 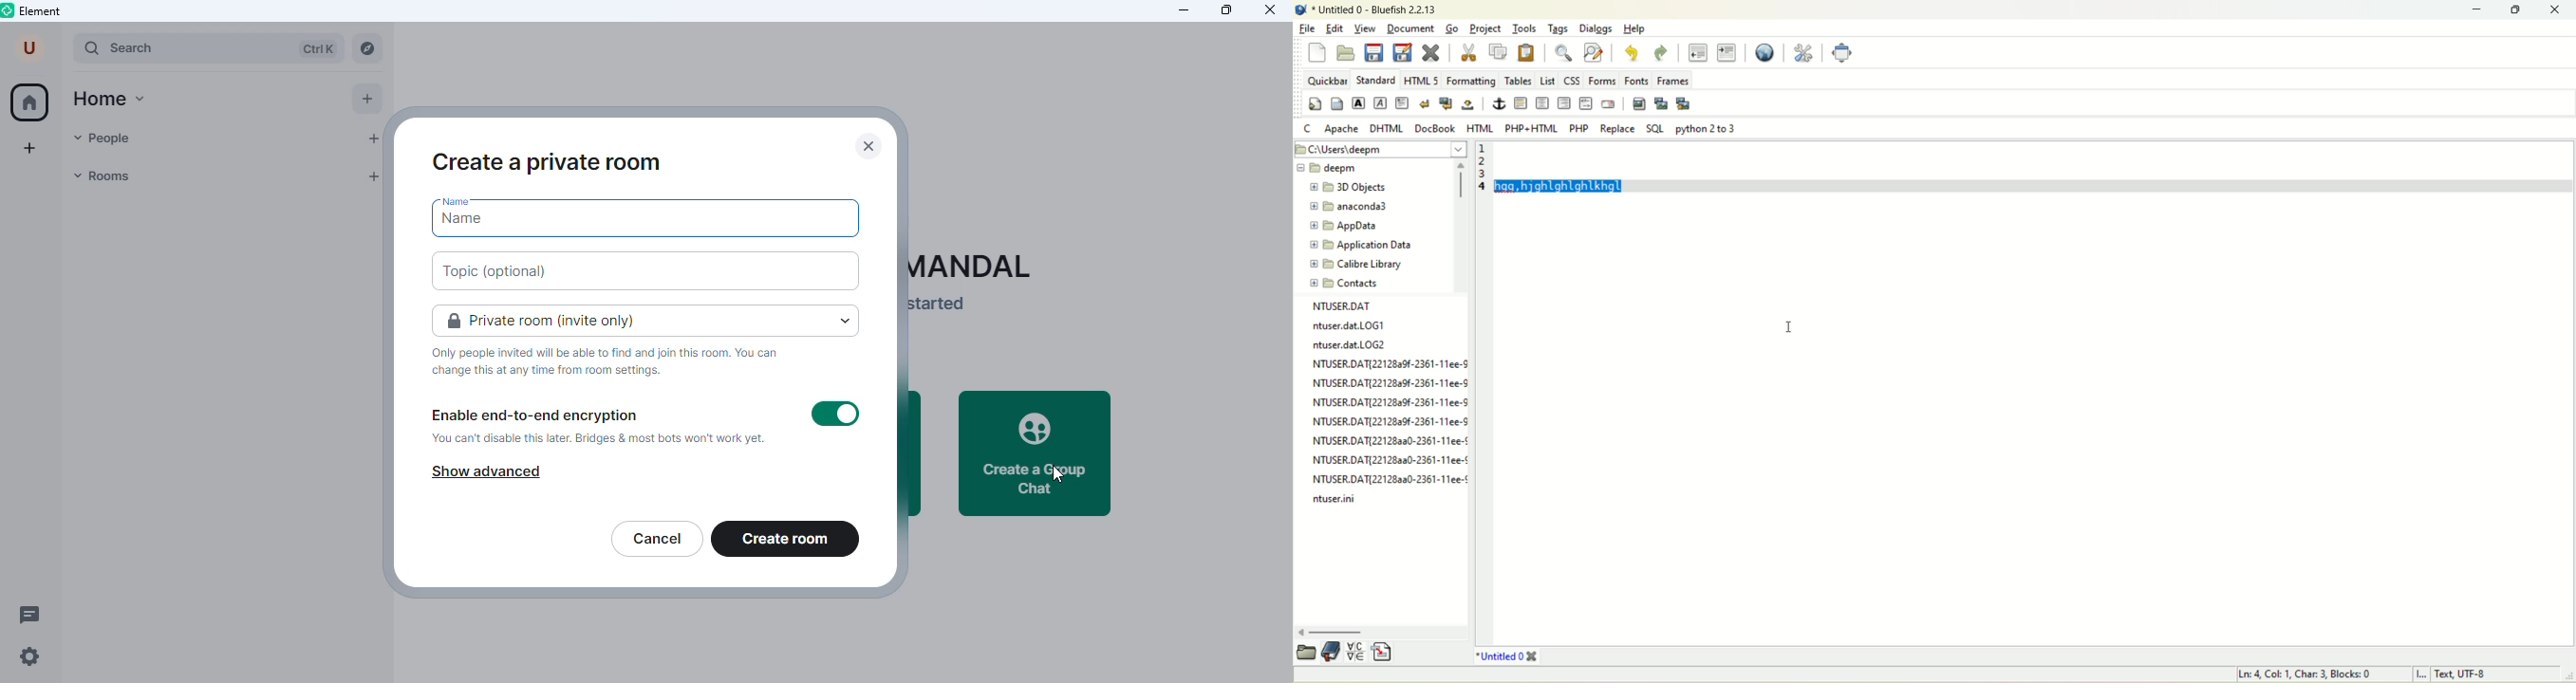 I want to click on DocBook, so click(x=1435, y=128).